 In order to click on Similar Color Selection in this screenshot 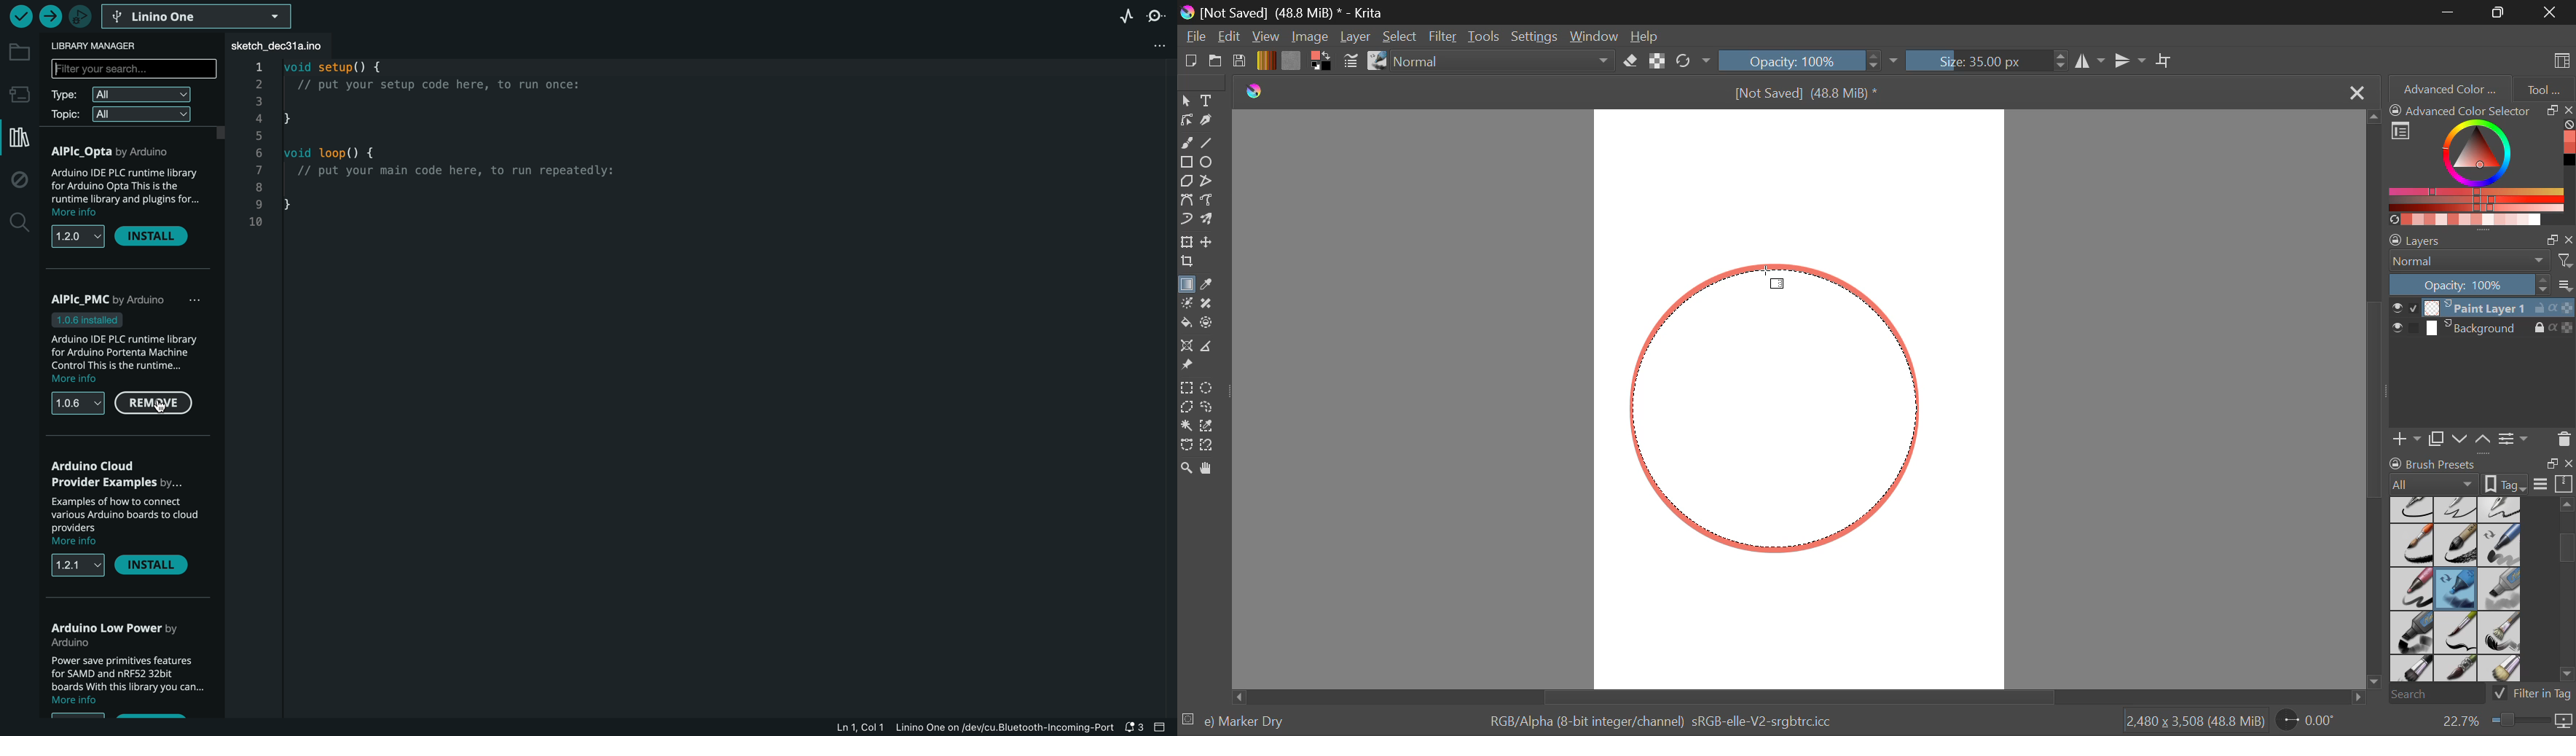, I will do `click(1212, 427)`.